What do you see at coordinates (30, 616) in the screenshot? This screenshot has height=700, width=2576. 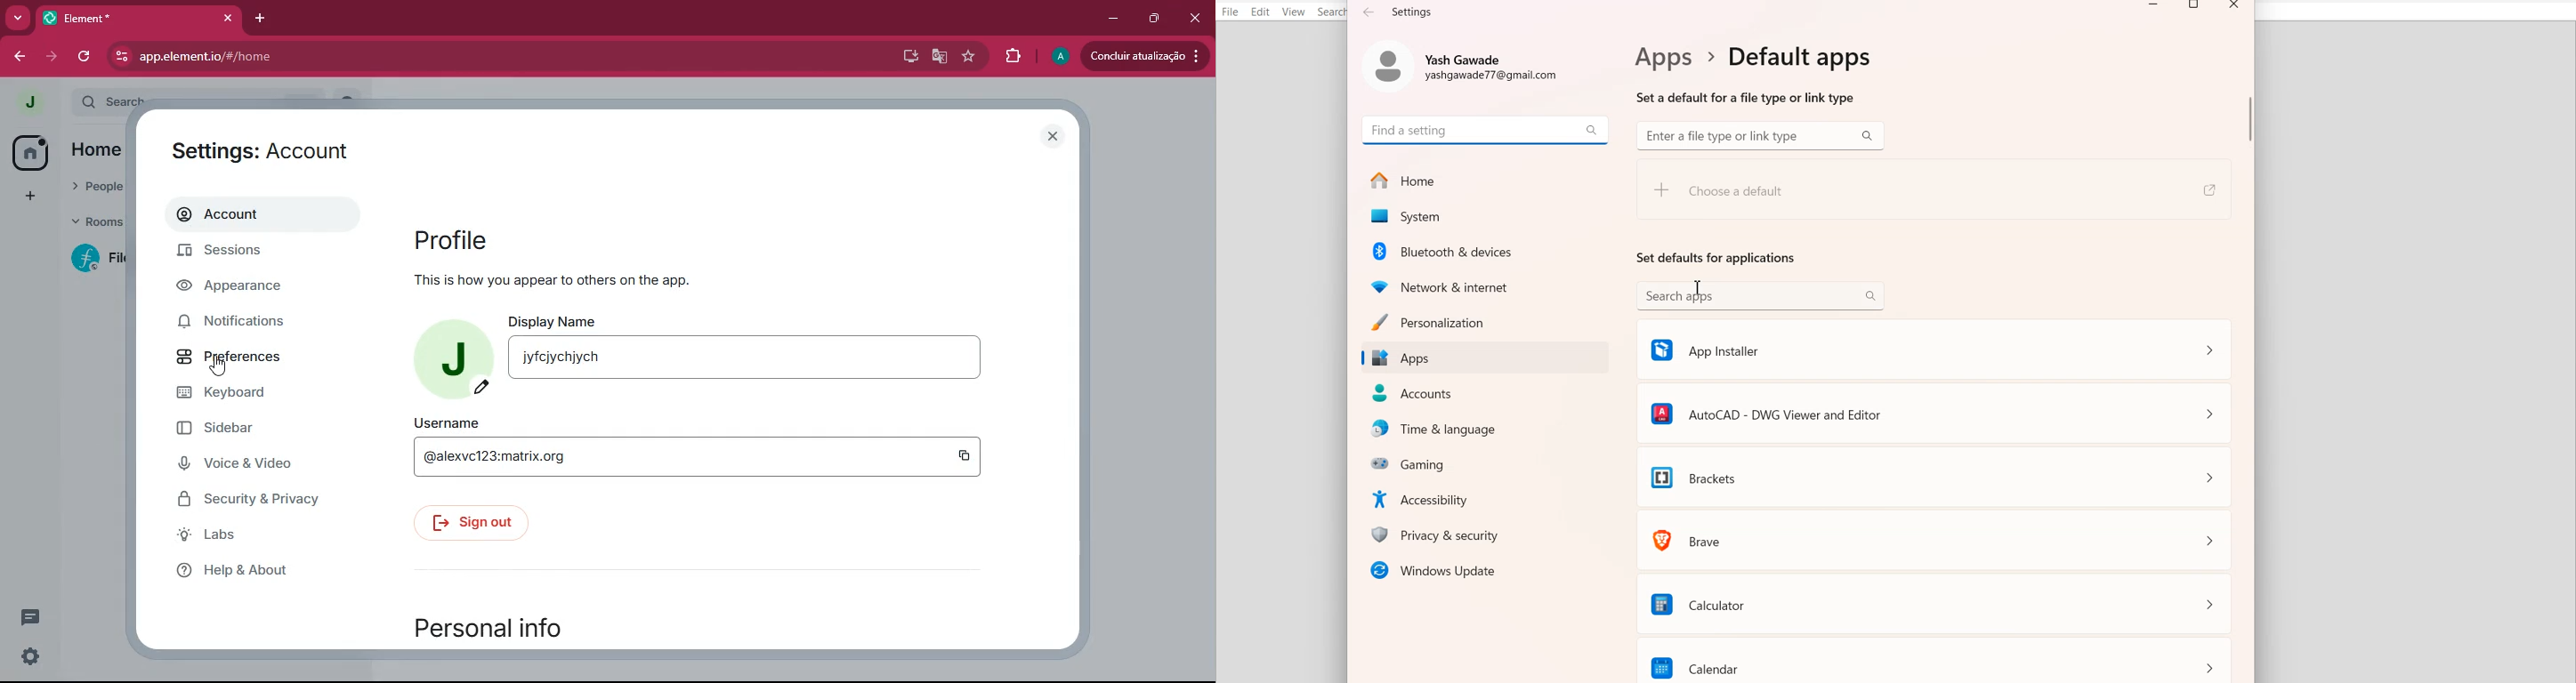 I see `conversation` at bounding box center [30, 616].